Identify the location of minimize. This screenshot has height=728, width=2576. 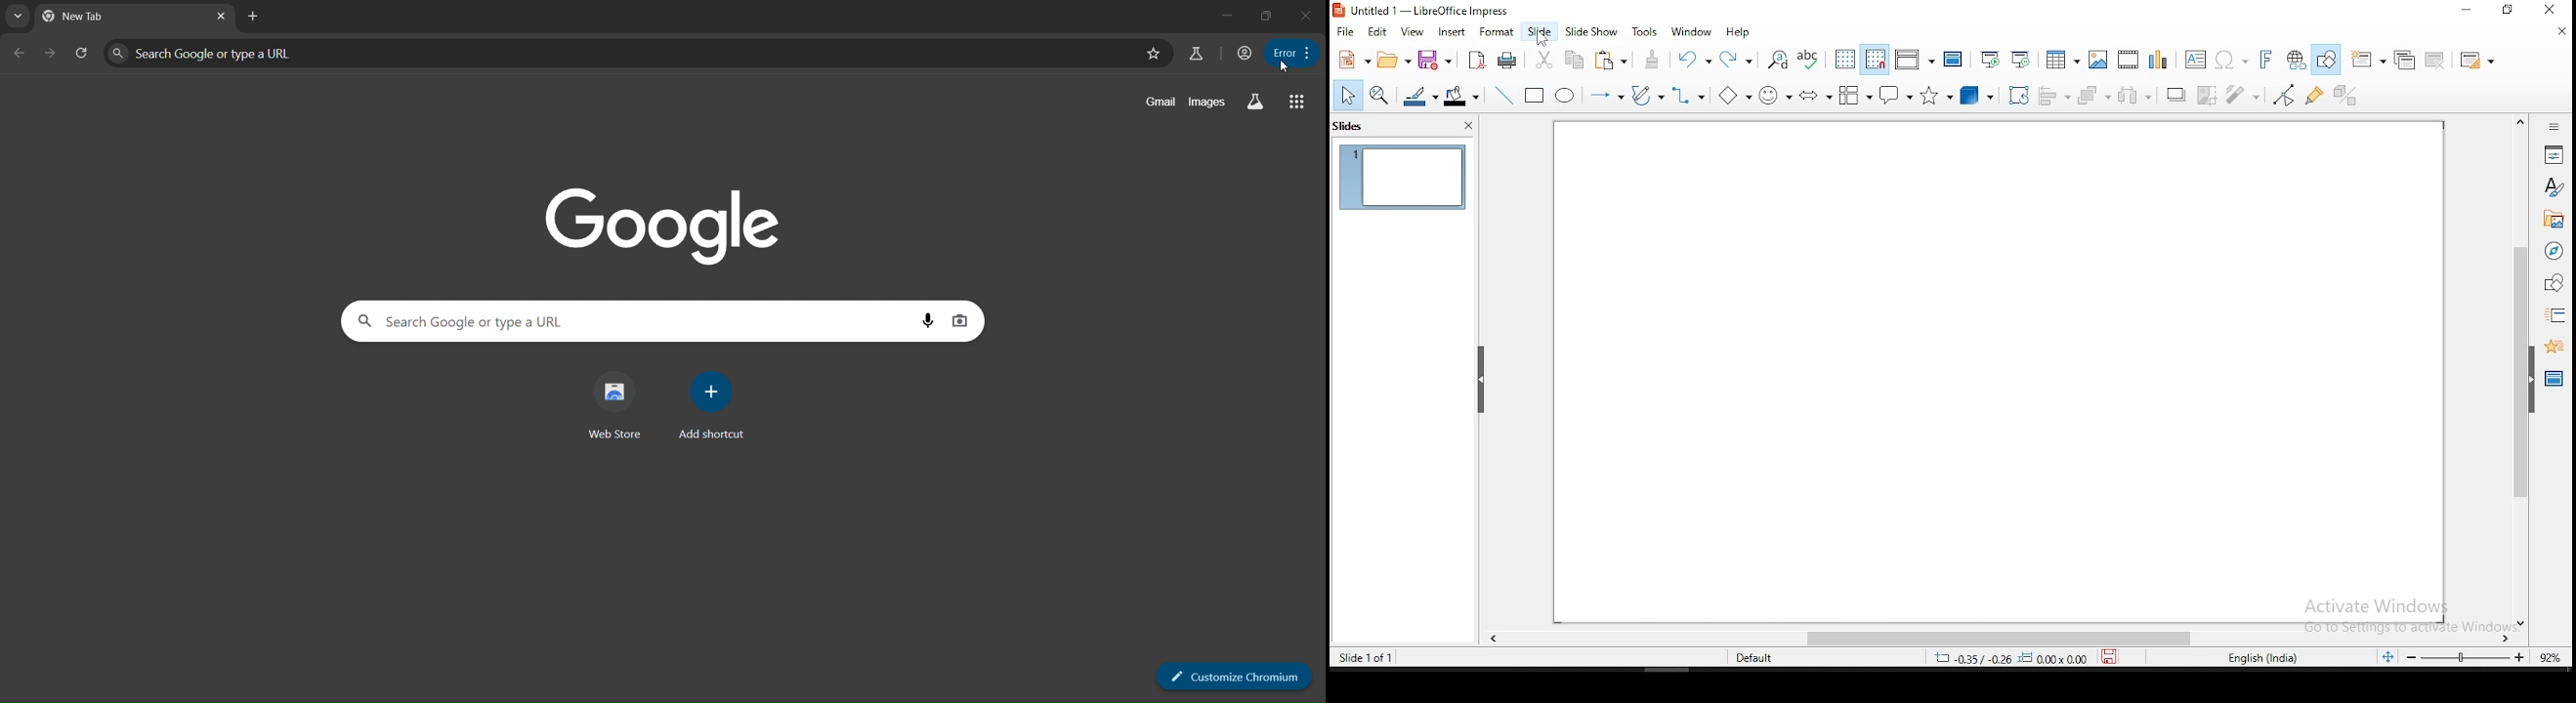
(2465, 11).